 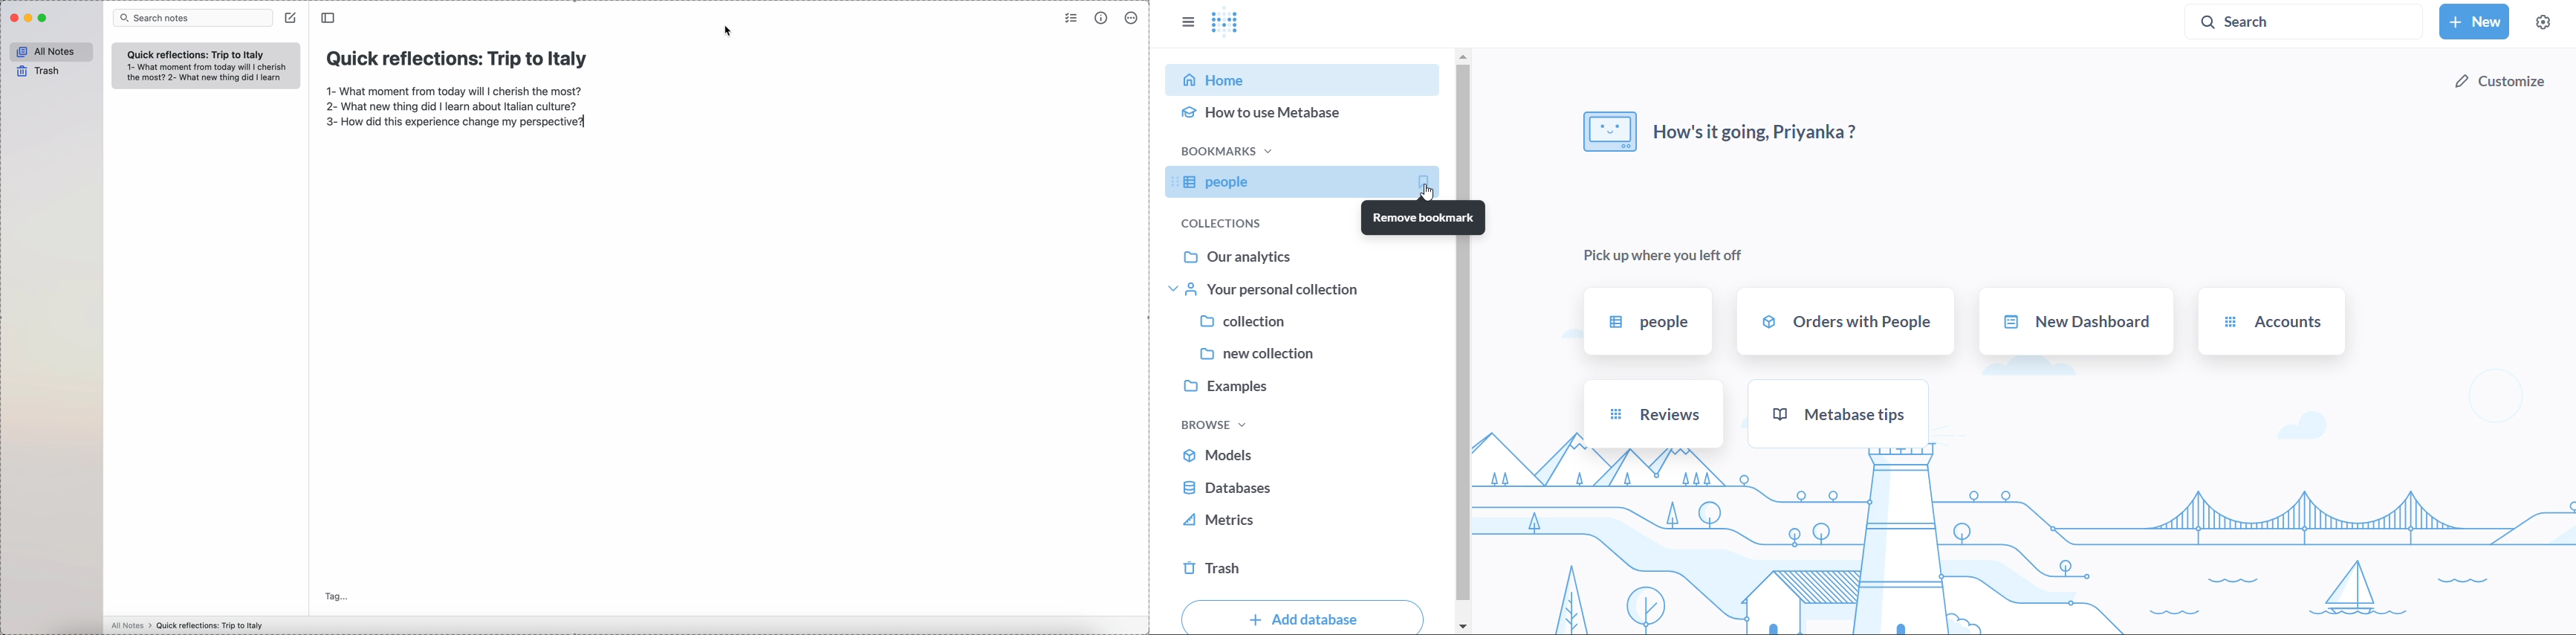 What do you see at coordinates (1103, 17) in the screenshot?
I see `metrics` at bounding box center [1103, 17].